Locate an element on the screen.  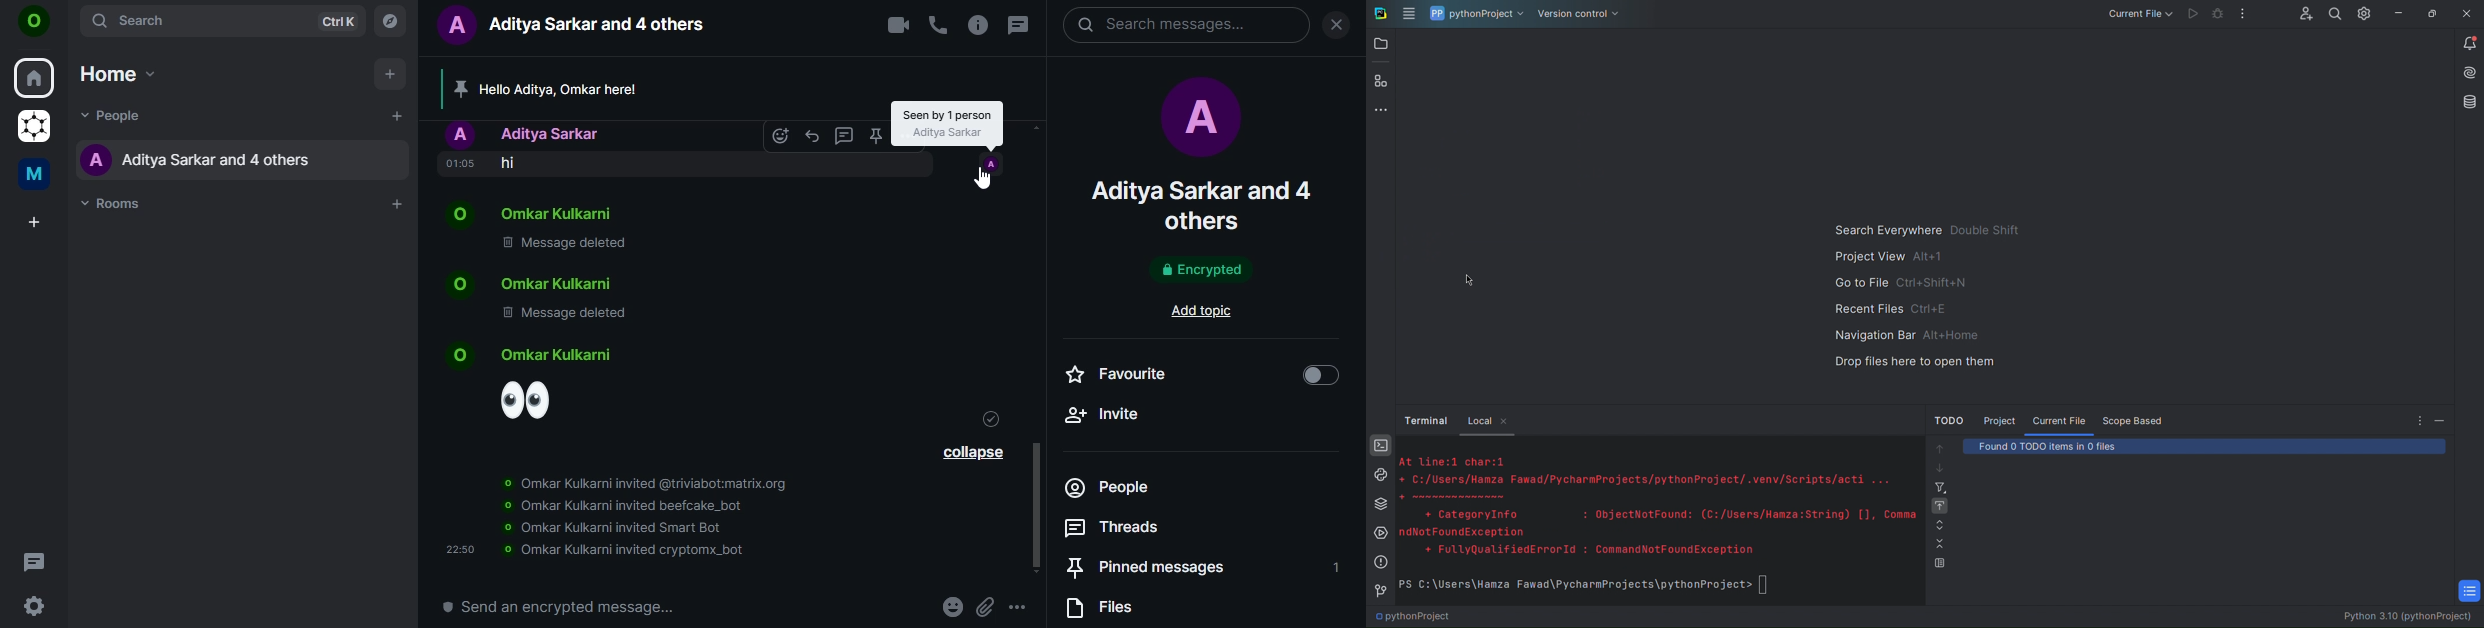
Logo is located at coordinates (1382, 13).